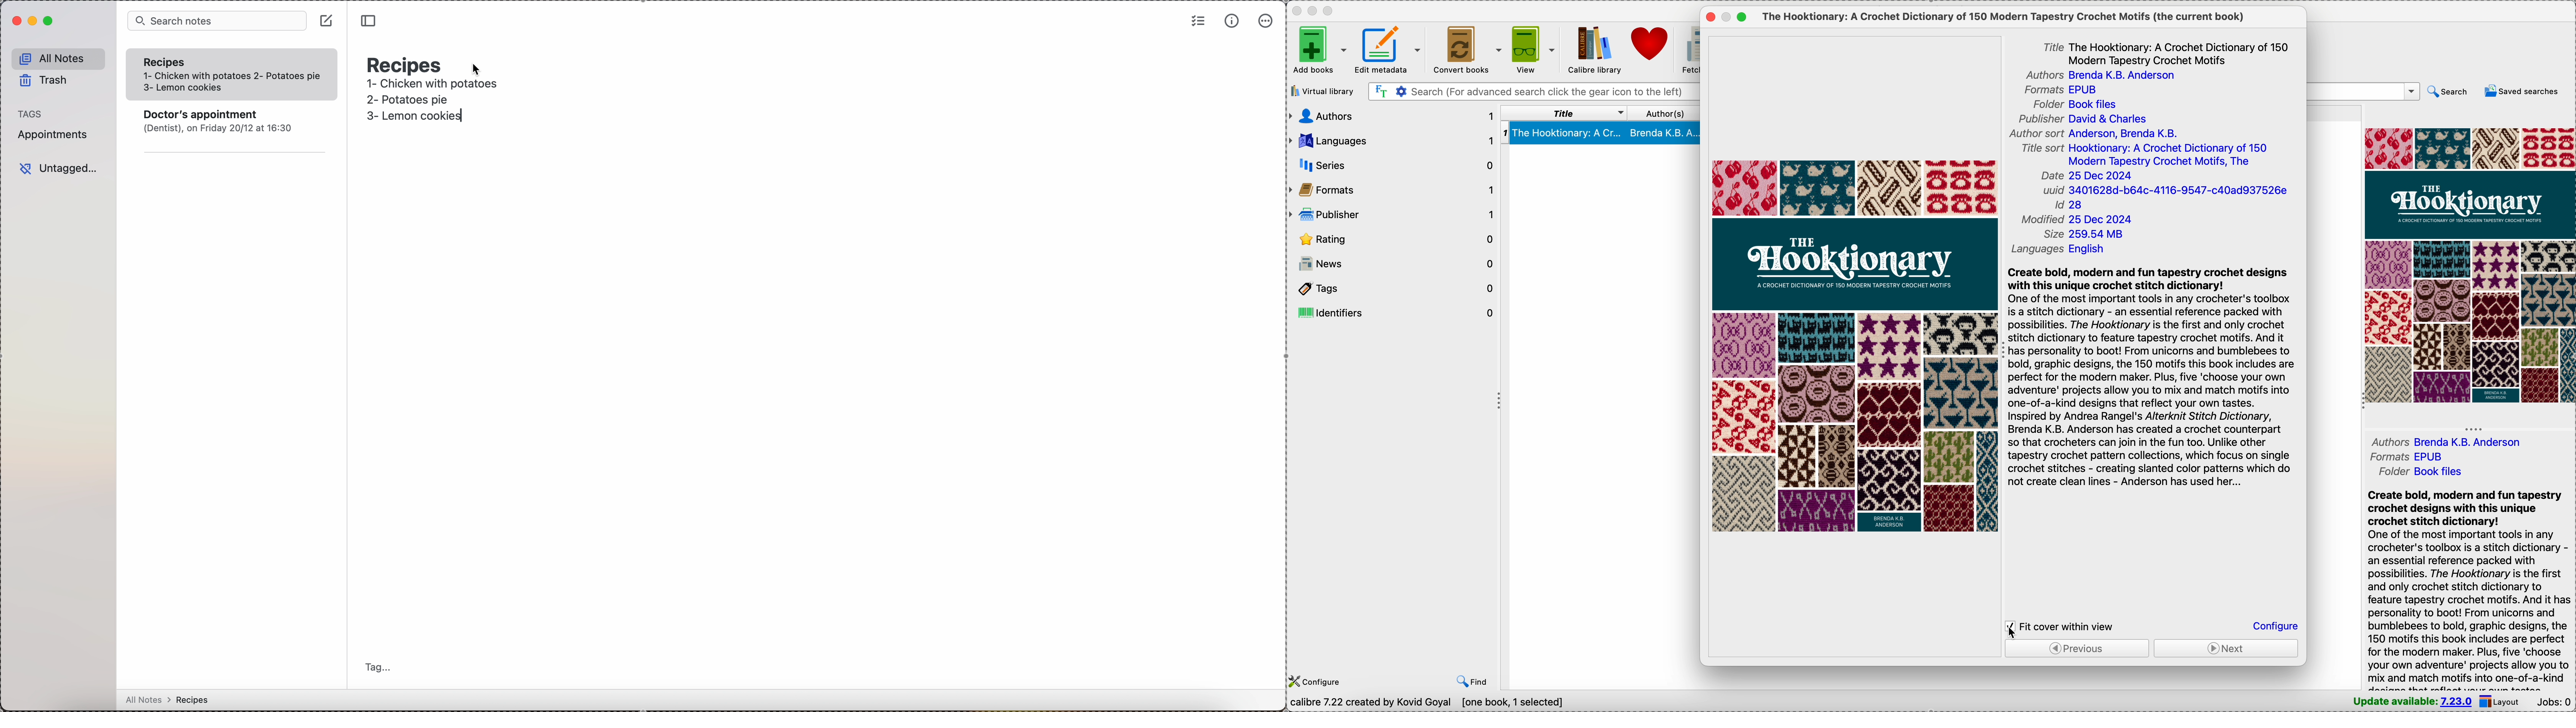  What do you see at coordinates (2146, 156) in the screenshot?
I see `title sort` at bounding box center [2146, 156].